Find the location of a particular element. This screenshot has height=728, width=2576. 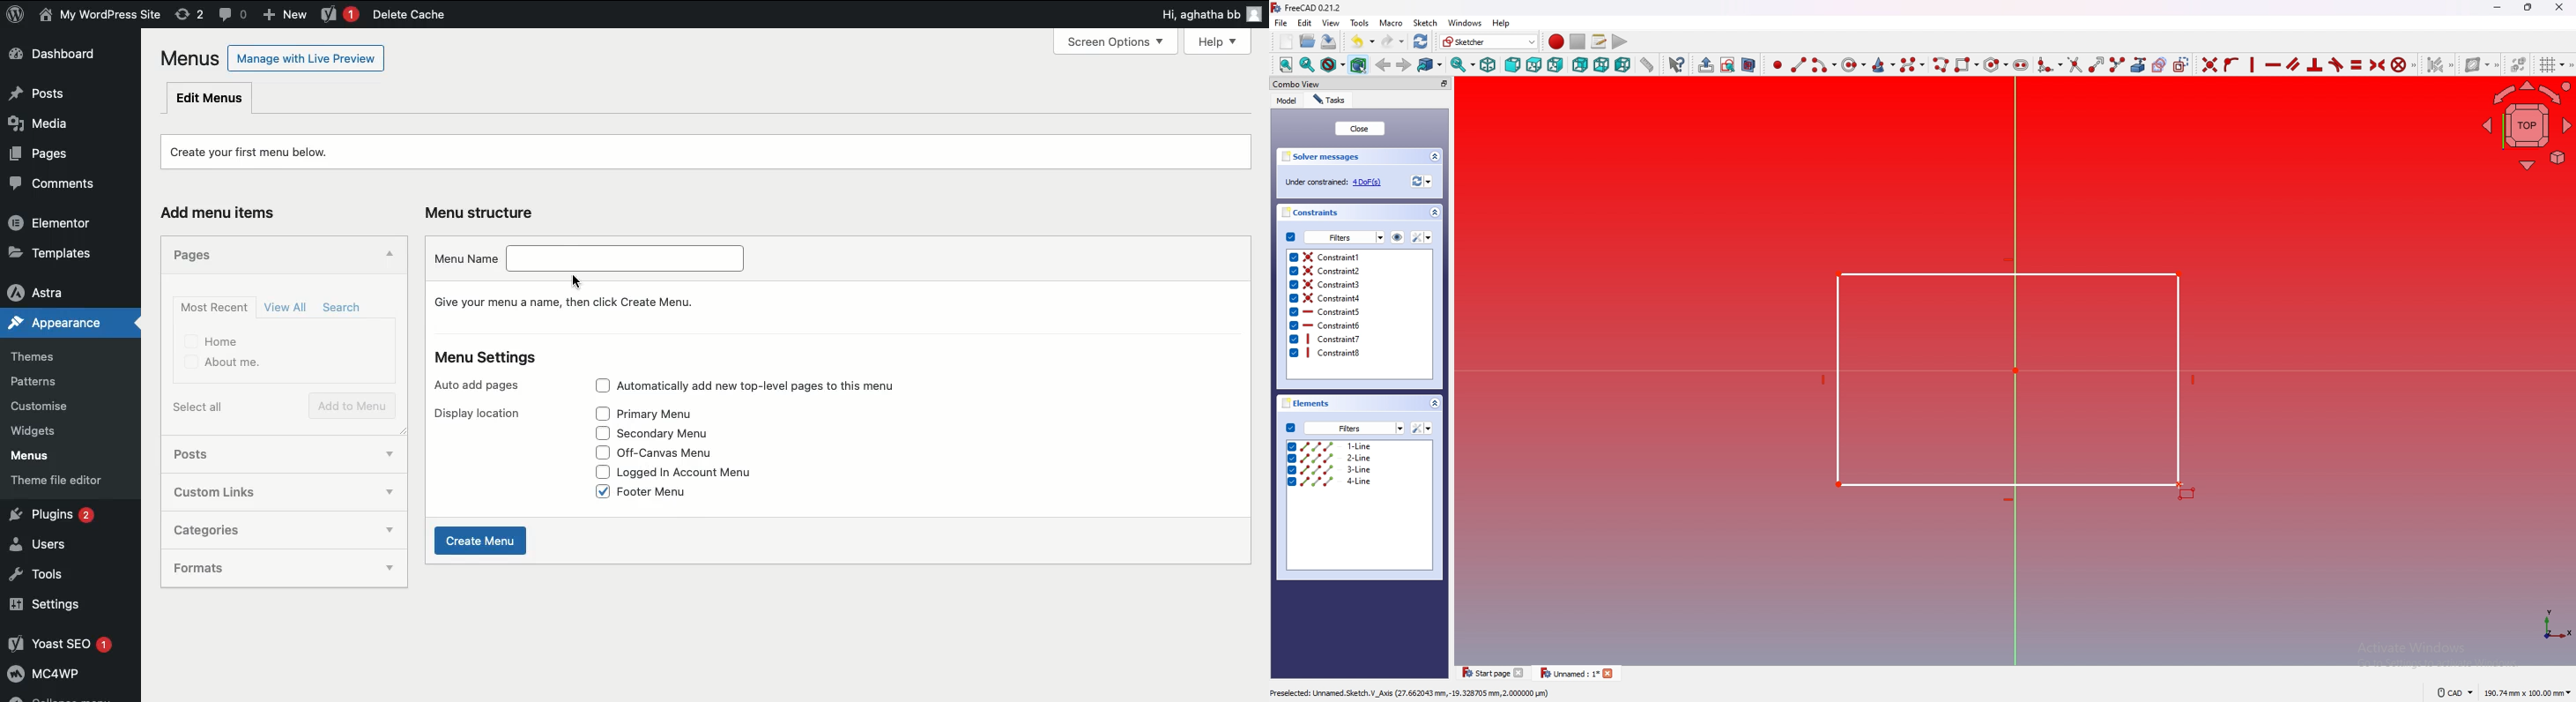

bounding box is located at coordinates (1359, 65).